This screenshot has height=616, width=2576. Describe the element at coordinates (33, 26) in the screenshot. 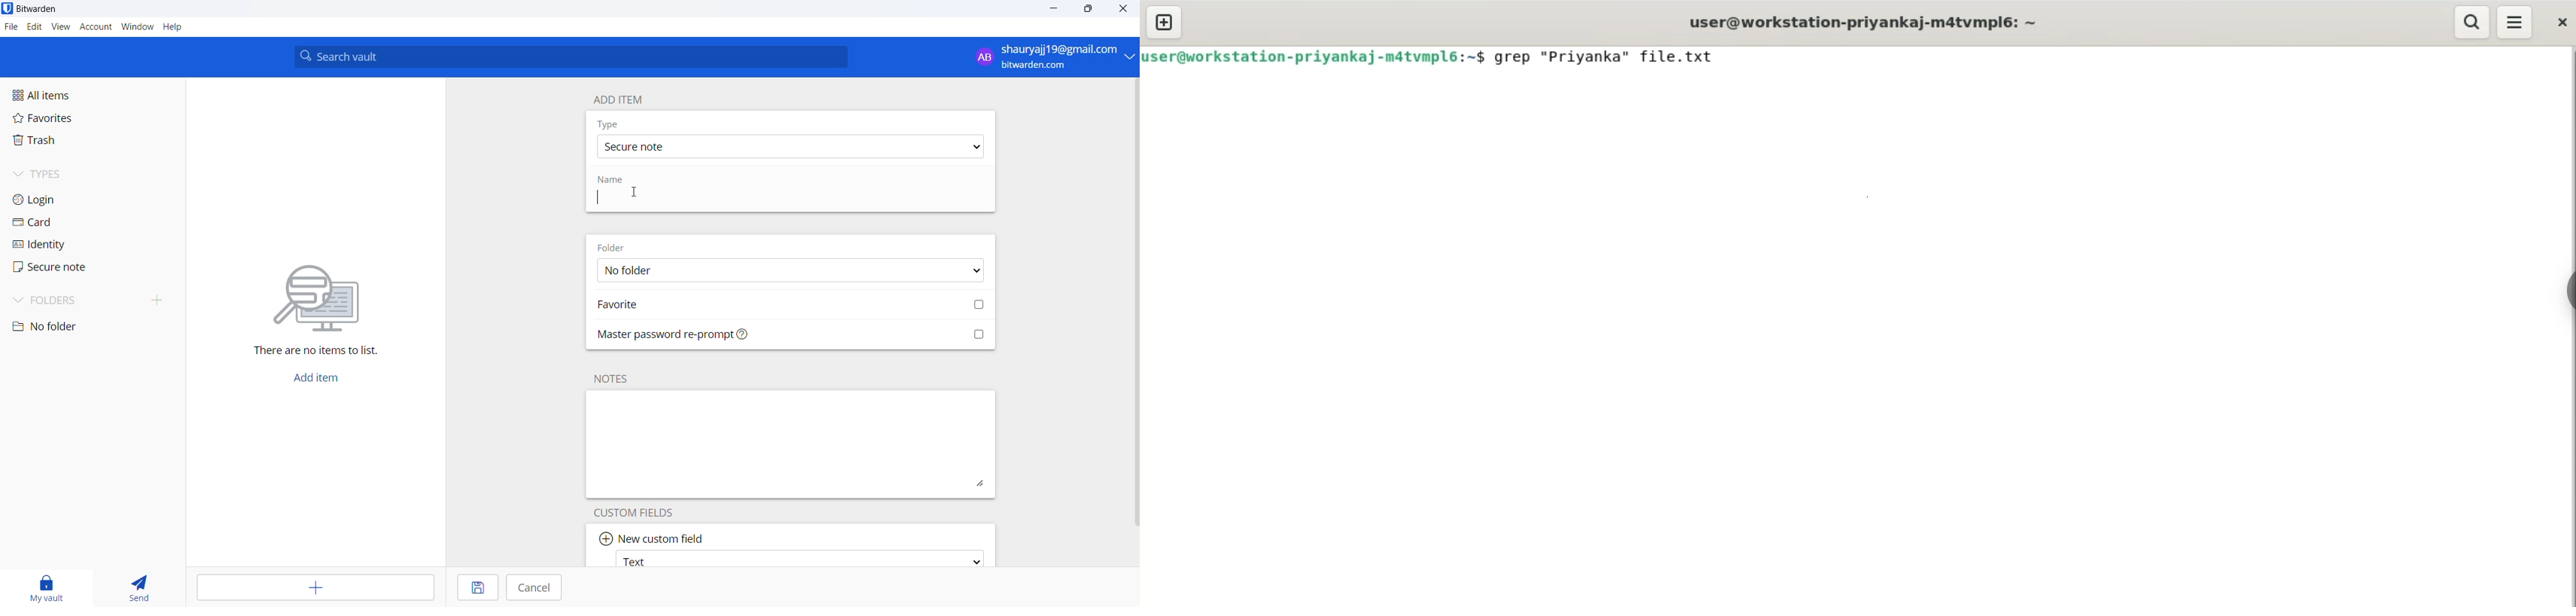

I see `edit` at that location.